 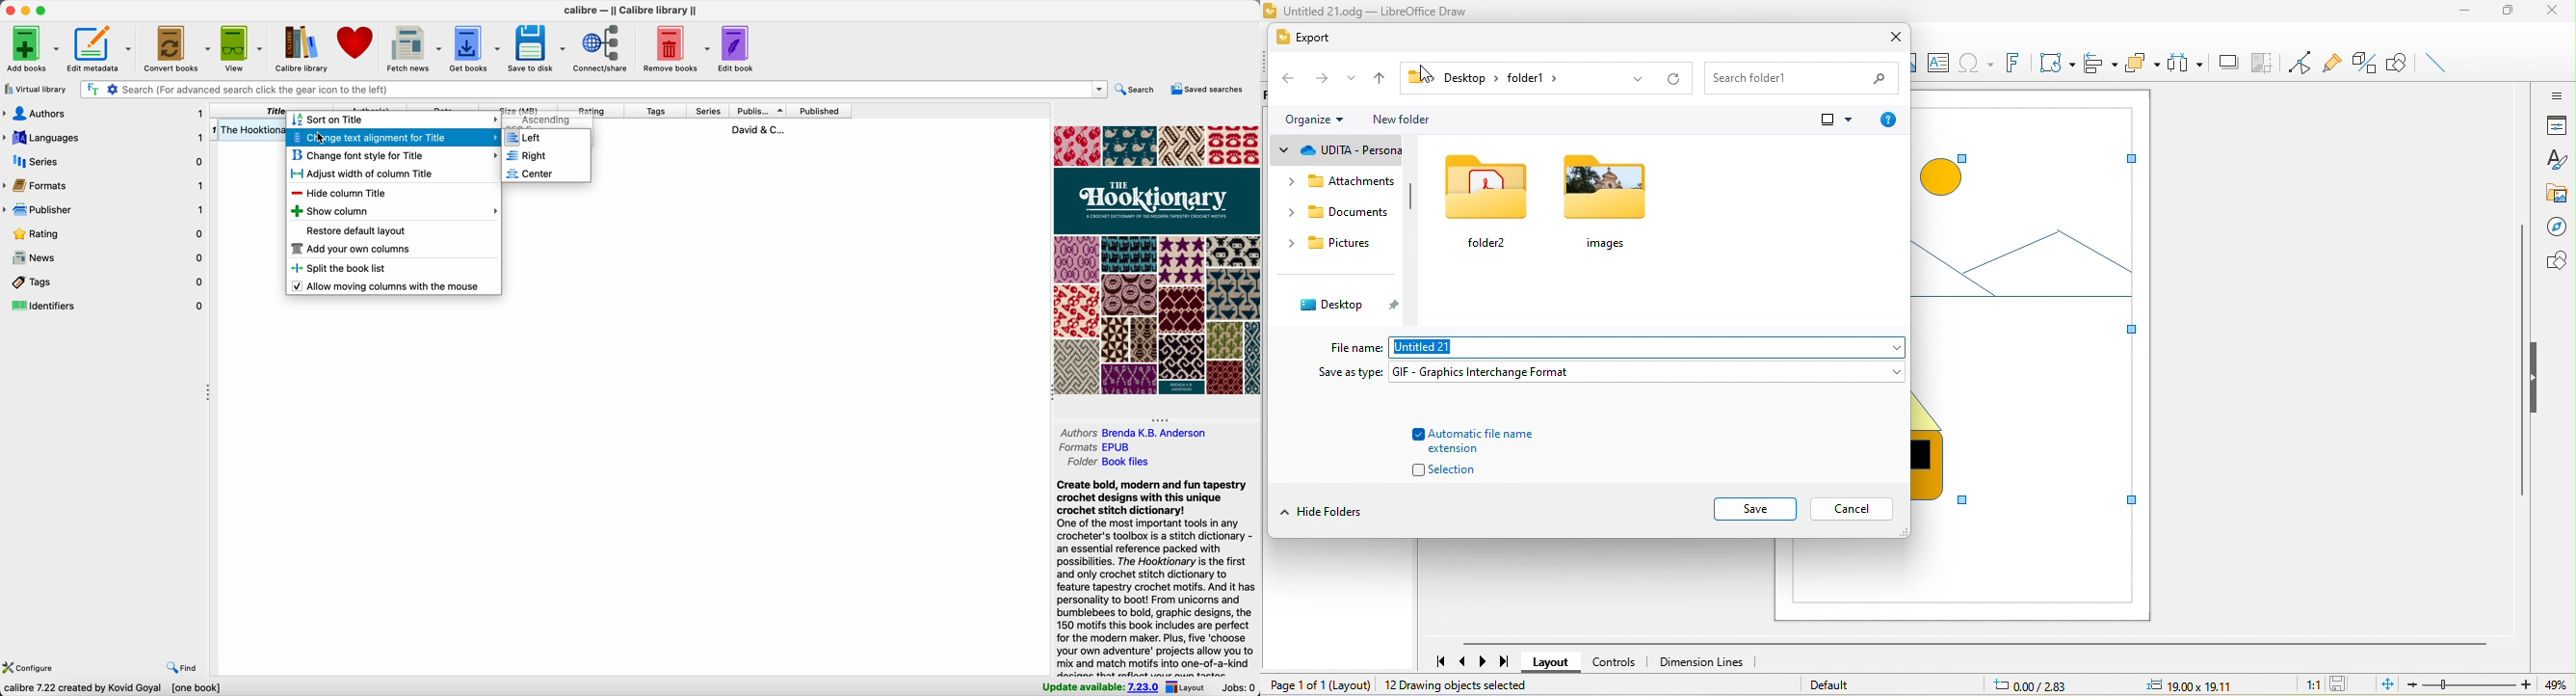 What do you see at coordinates (1646, 371) in the screenshot?
I see `gif- Graphics Interchange Format ~` at bounding box center [1646, 371].